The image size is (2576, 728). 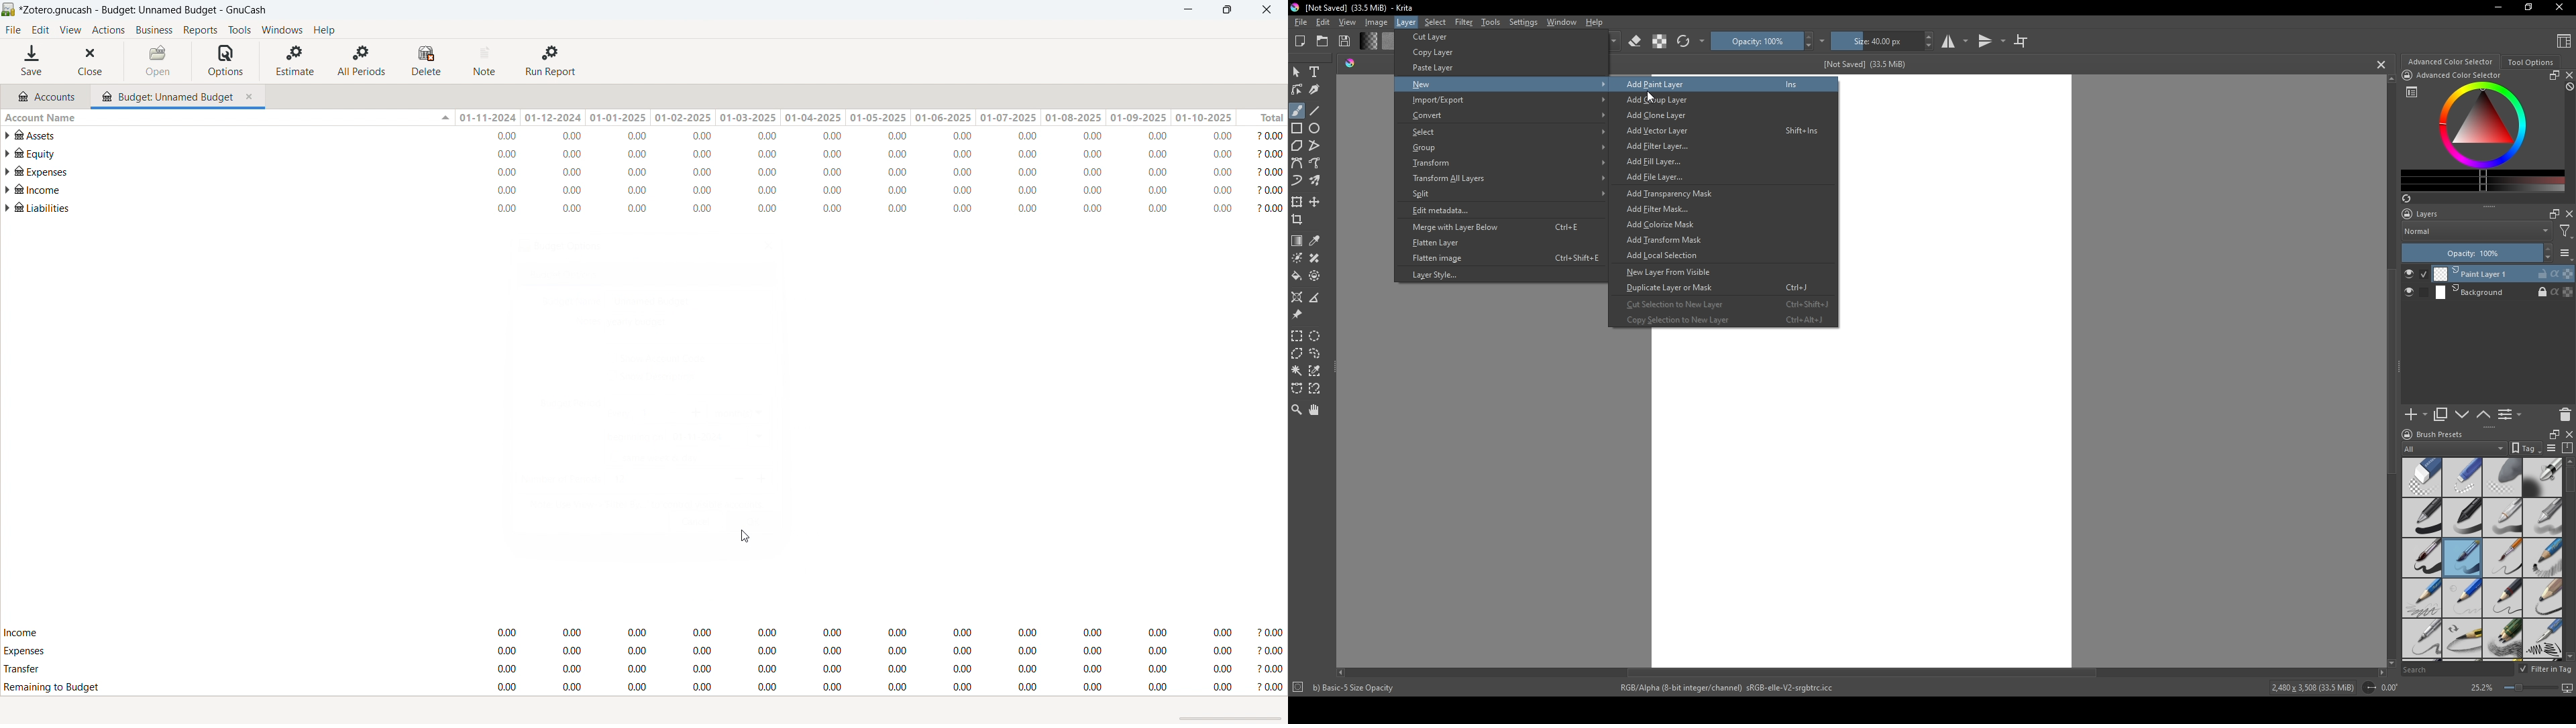 What do you see at coordinates (1507, 101) in the screenshot?
I see `Import/Export ` at bounding box center [1507, 101].